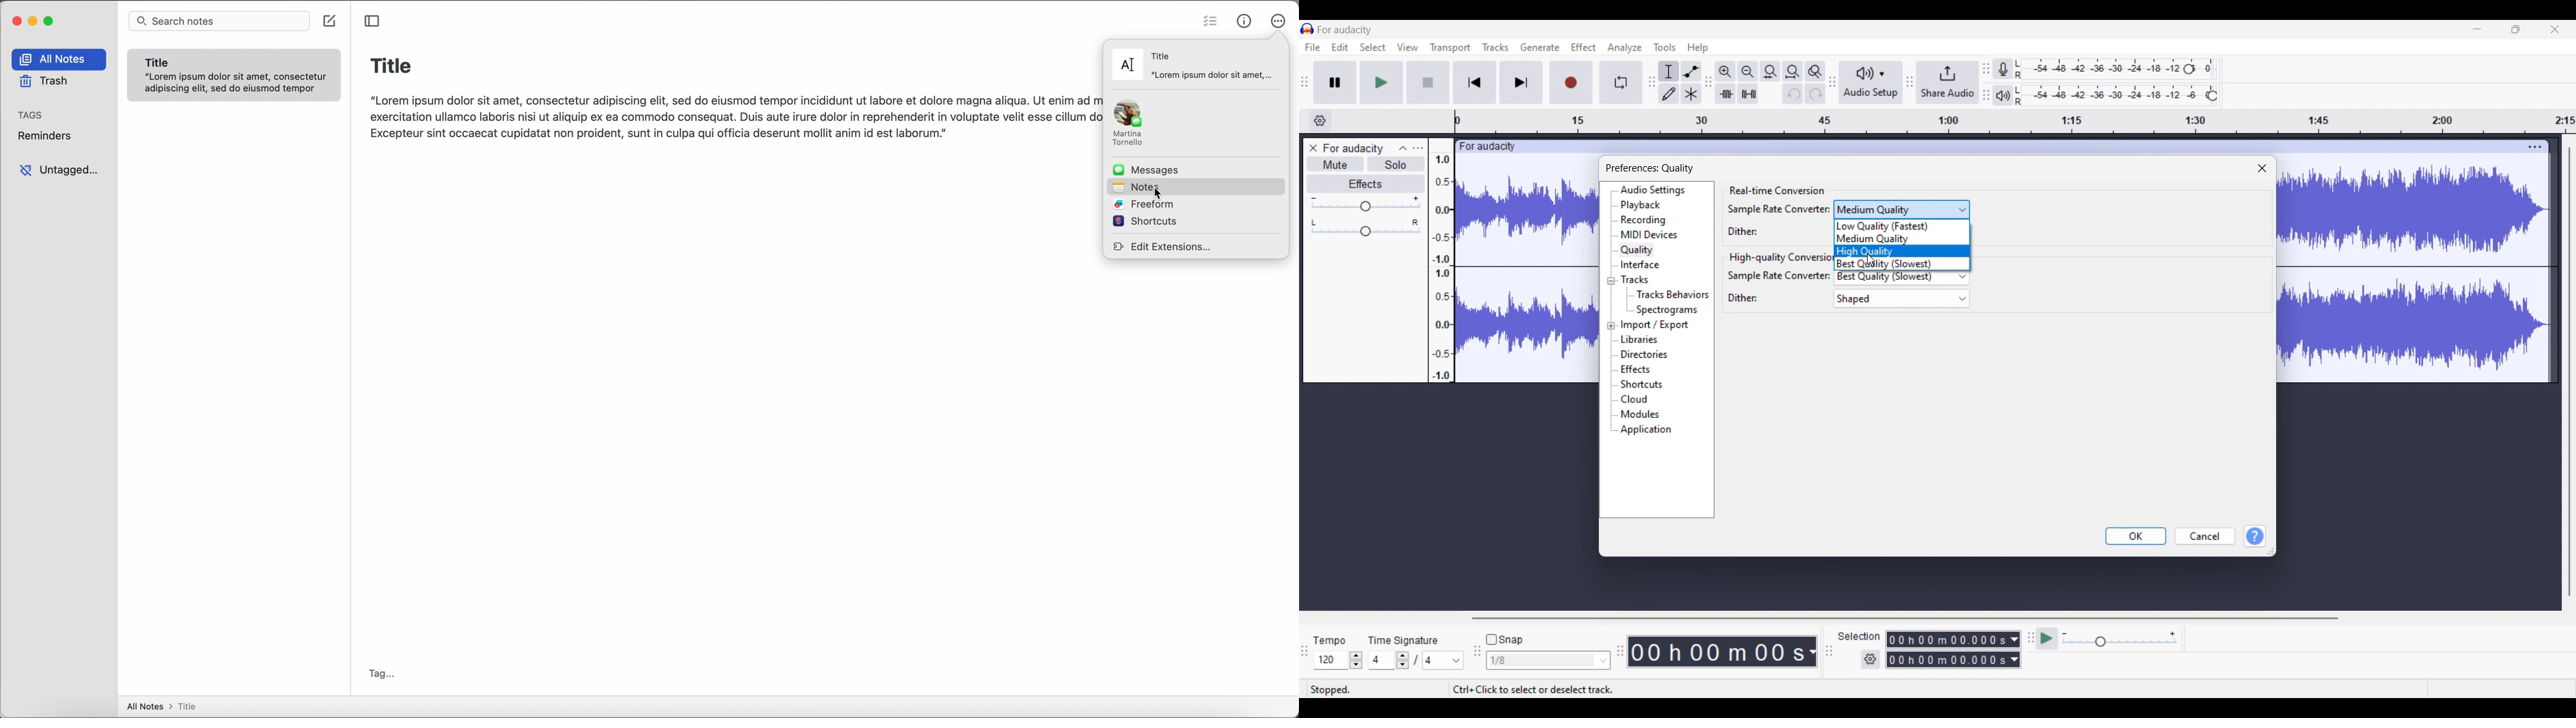 This screenshot has width=2576, height=728. I want to click on check list, so click(1211, 19).